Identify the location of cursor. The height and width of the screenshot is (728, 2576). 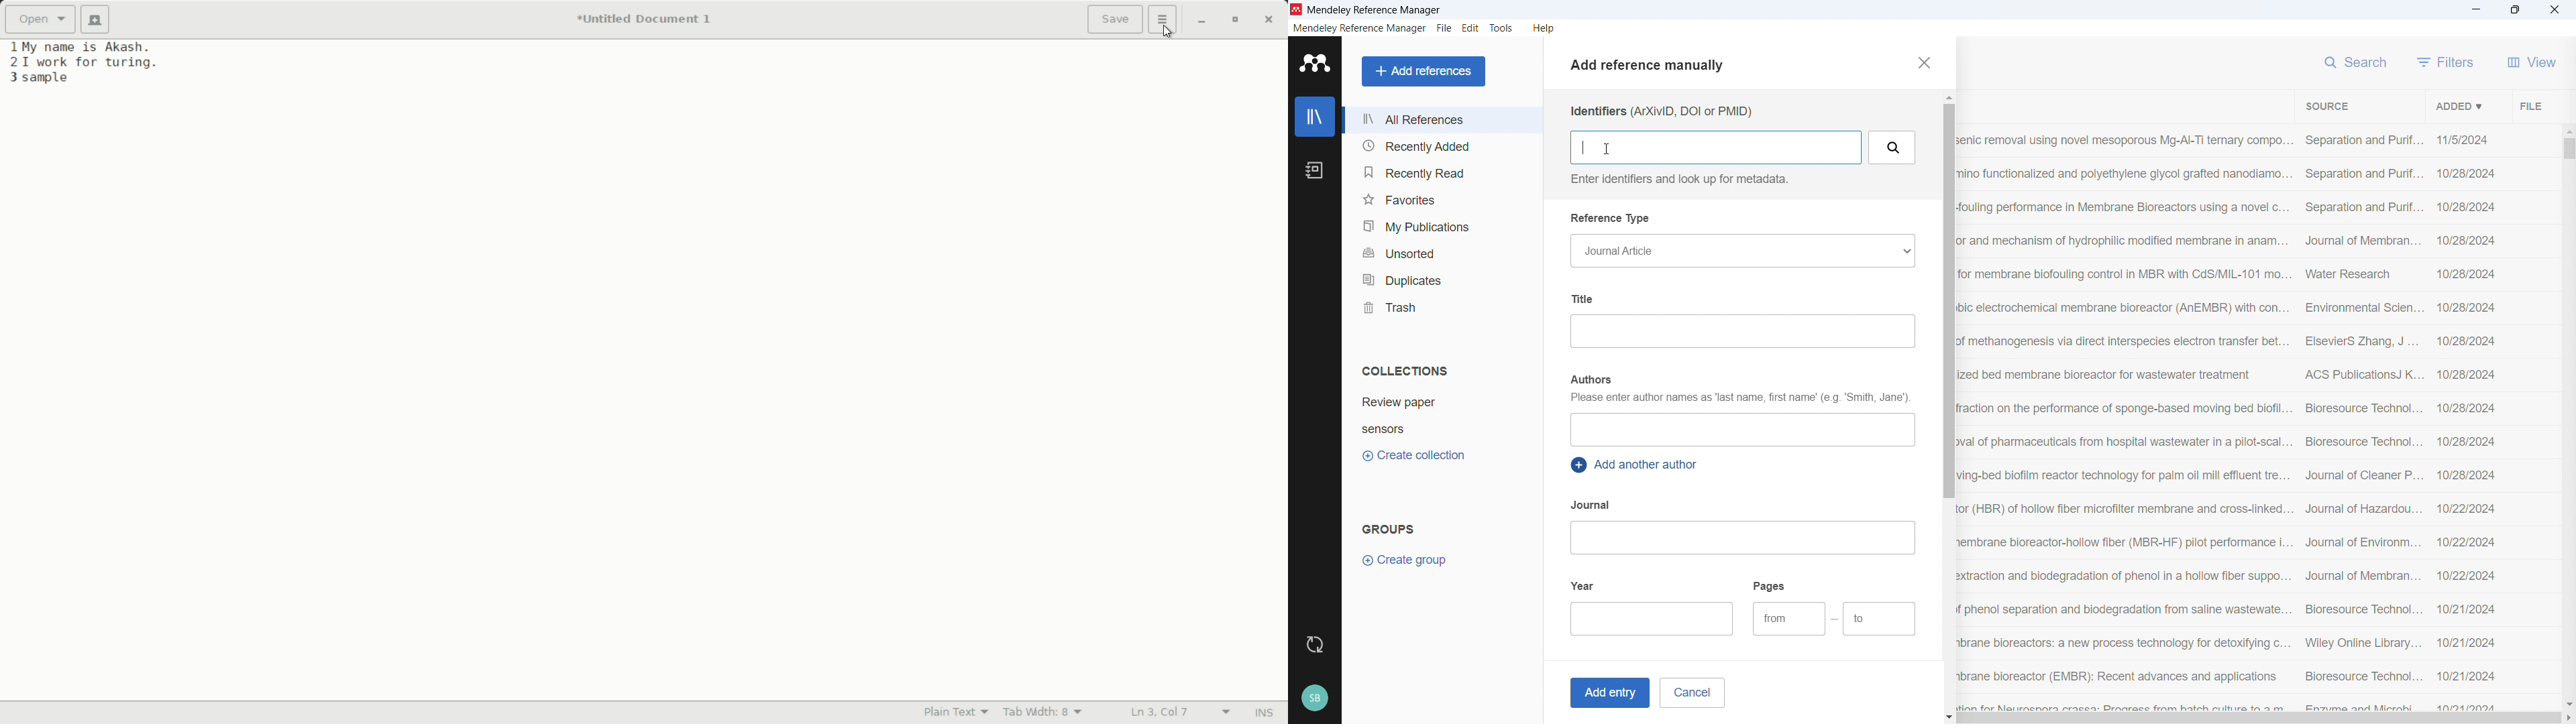
(1605, 149).